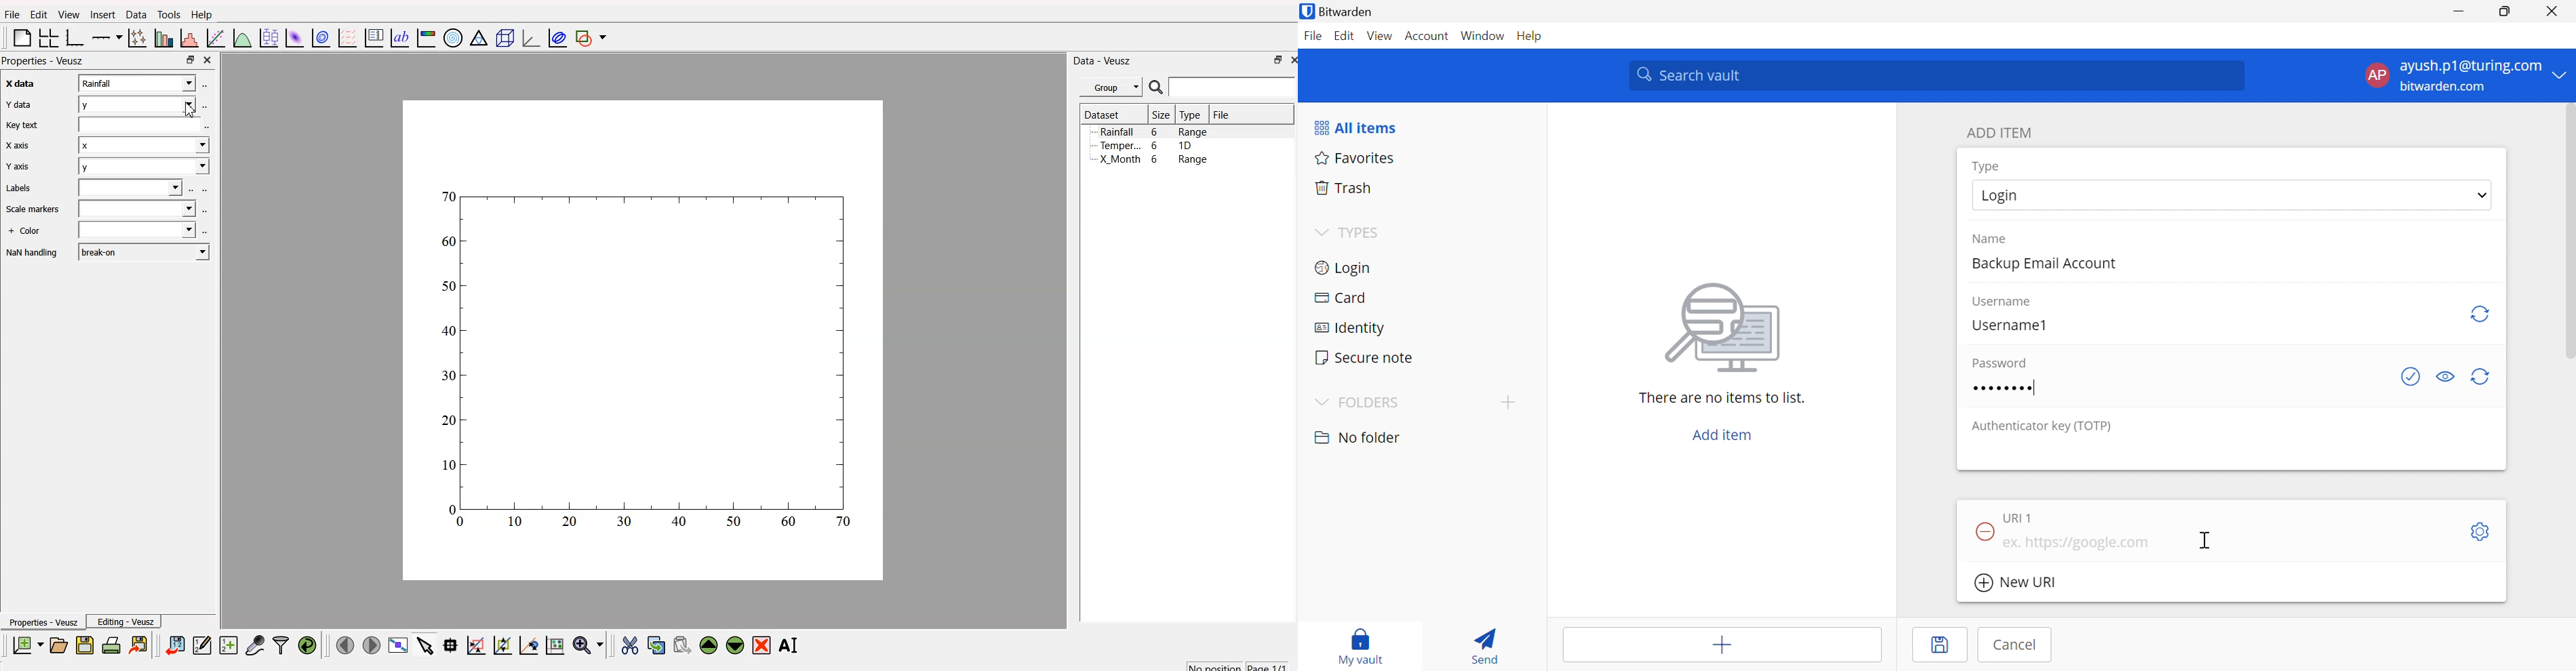  What do you see at coordinates (1366, 357) in the screenshot?
I see `Secure notes` at bounding box center [1366, 357].